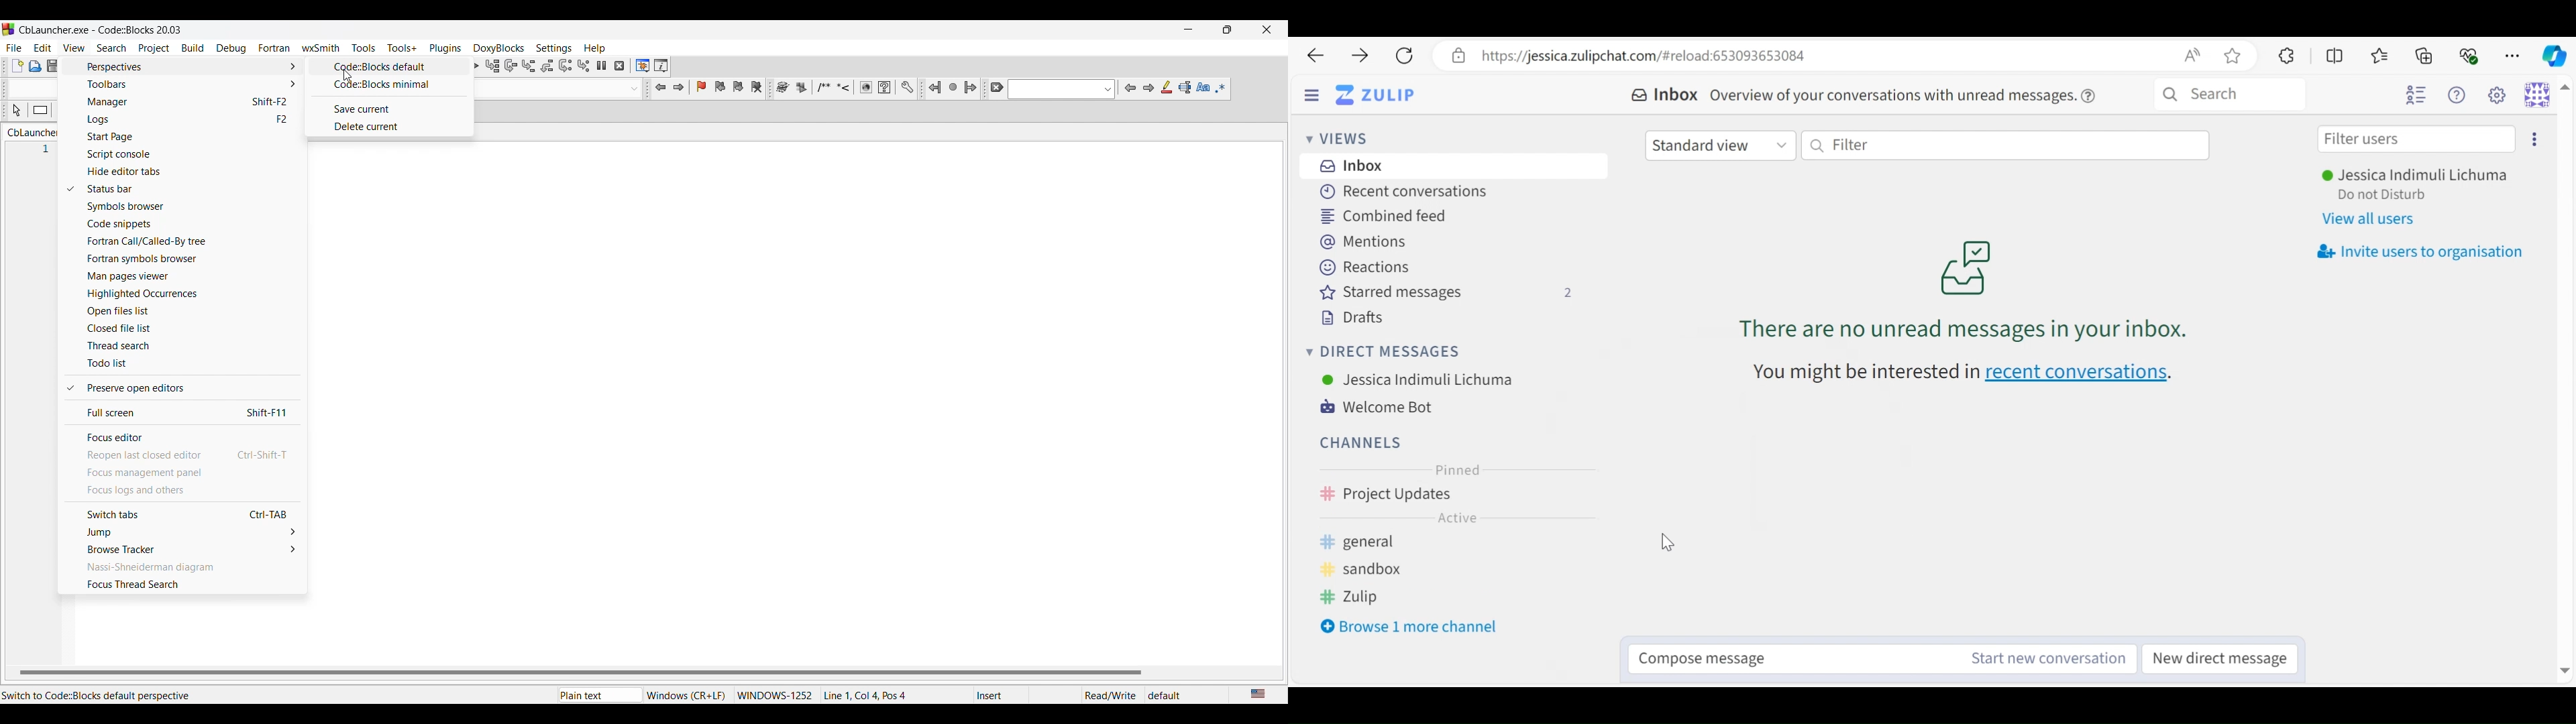 The image size is (2576, 728). I want to click on Code::Blocks minimal, so click(391, 84).